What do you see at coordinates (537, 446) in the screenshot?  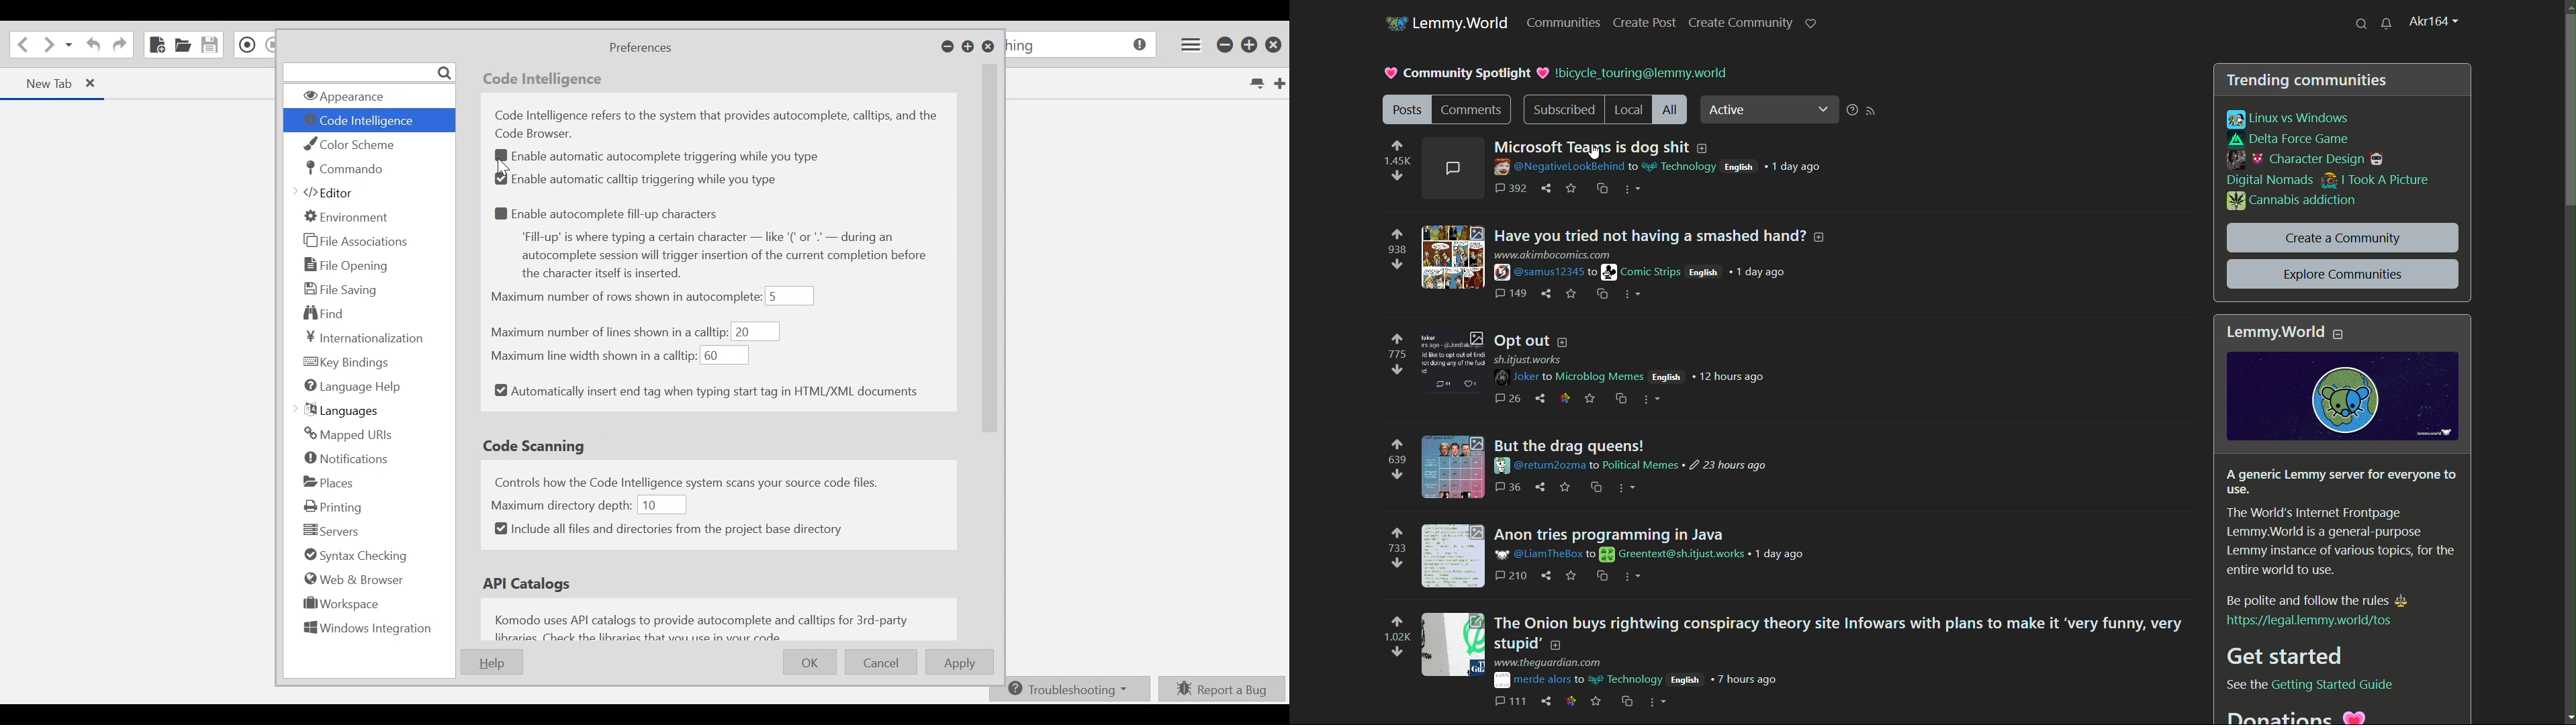 I see `Code Scanning` at bounding box center [537, 446].